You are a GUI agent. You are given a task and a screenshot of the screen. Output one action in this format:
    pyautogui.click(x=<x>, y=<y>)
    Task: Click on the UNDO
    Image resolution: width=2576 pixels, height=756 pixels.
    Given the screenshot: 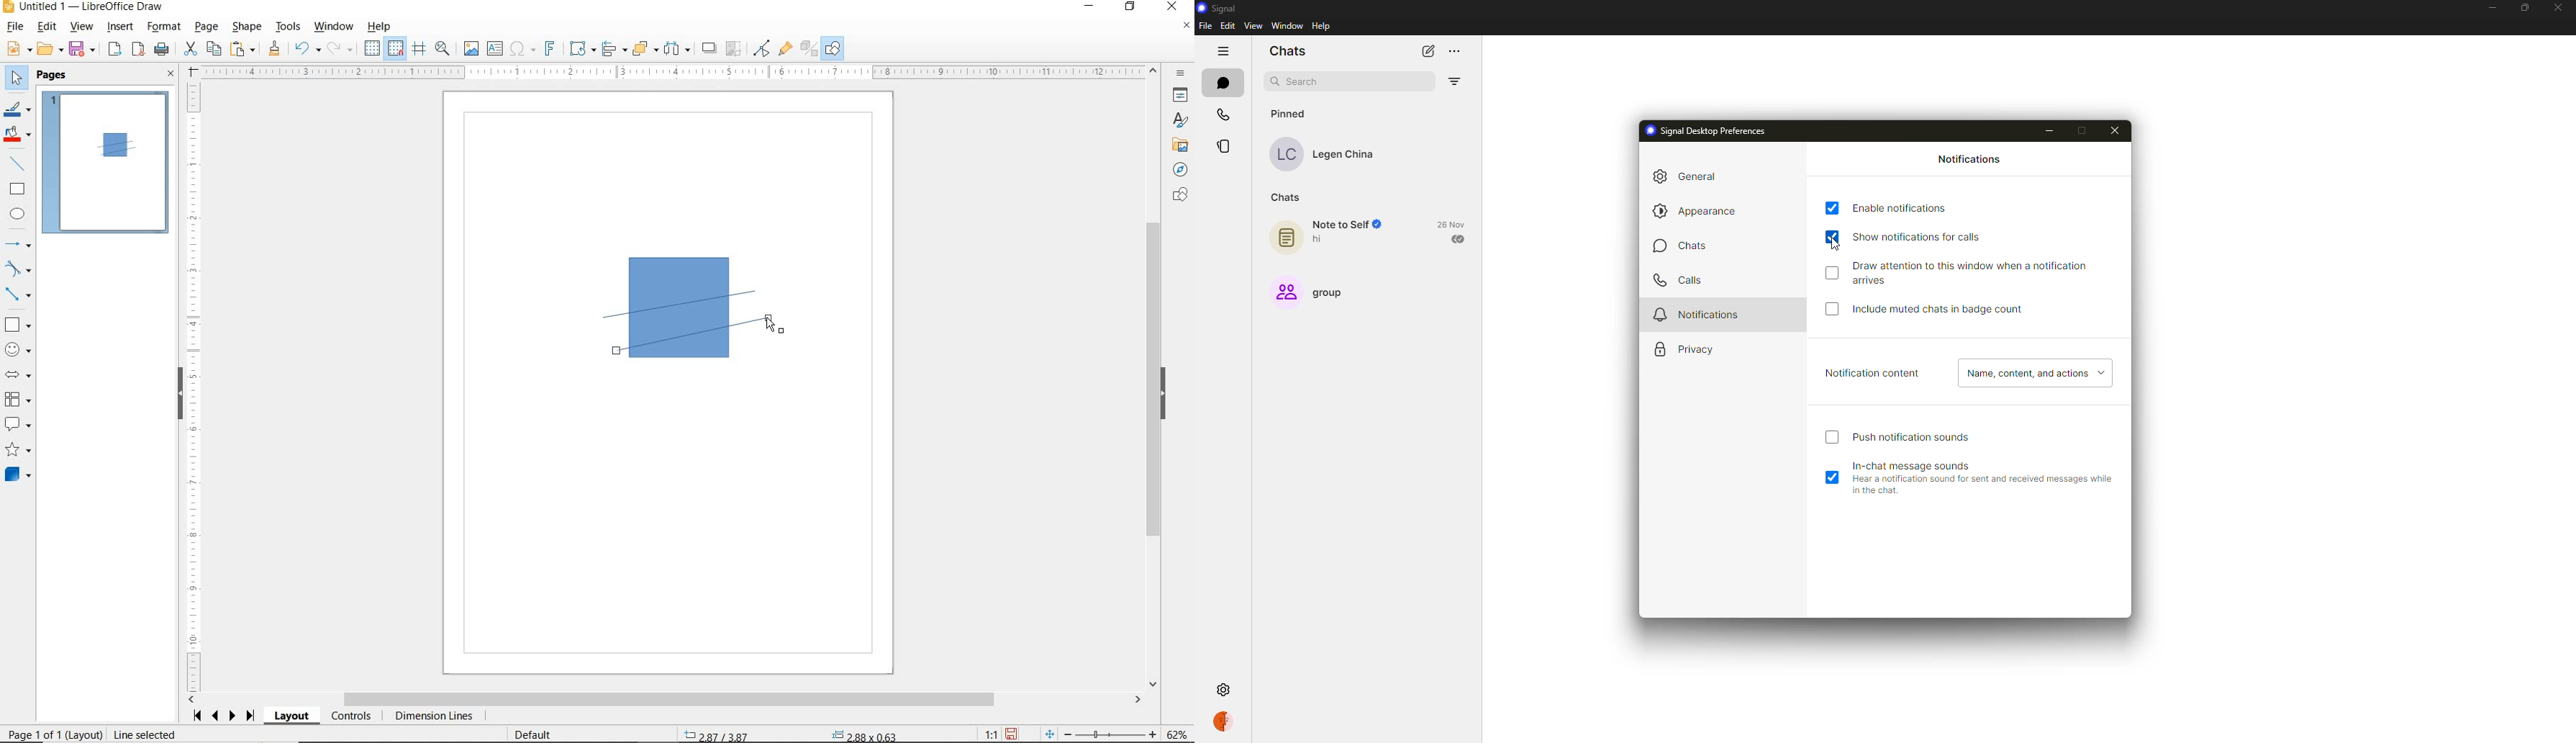 What is the action you would take?
    pyautogui.click(x=308, y=50)
    